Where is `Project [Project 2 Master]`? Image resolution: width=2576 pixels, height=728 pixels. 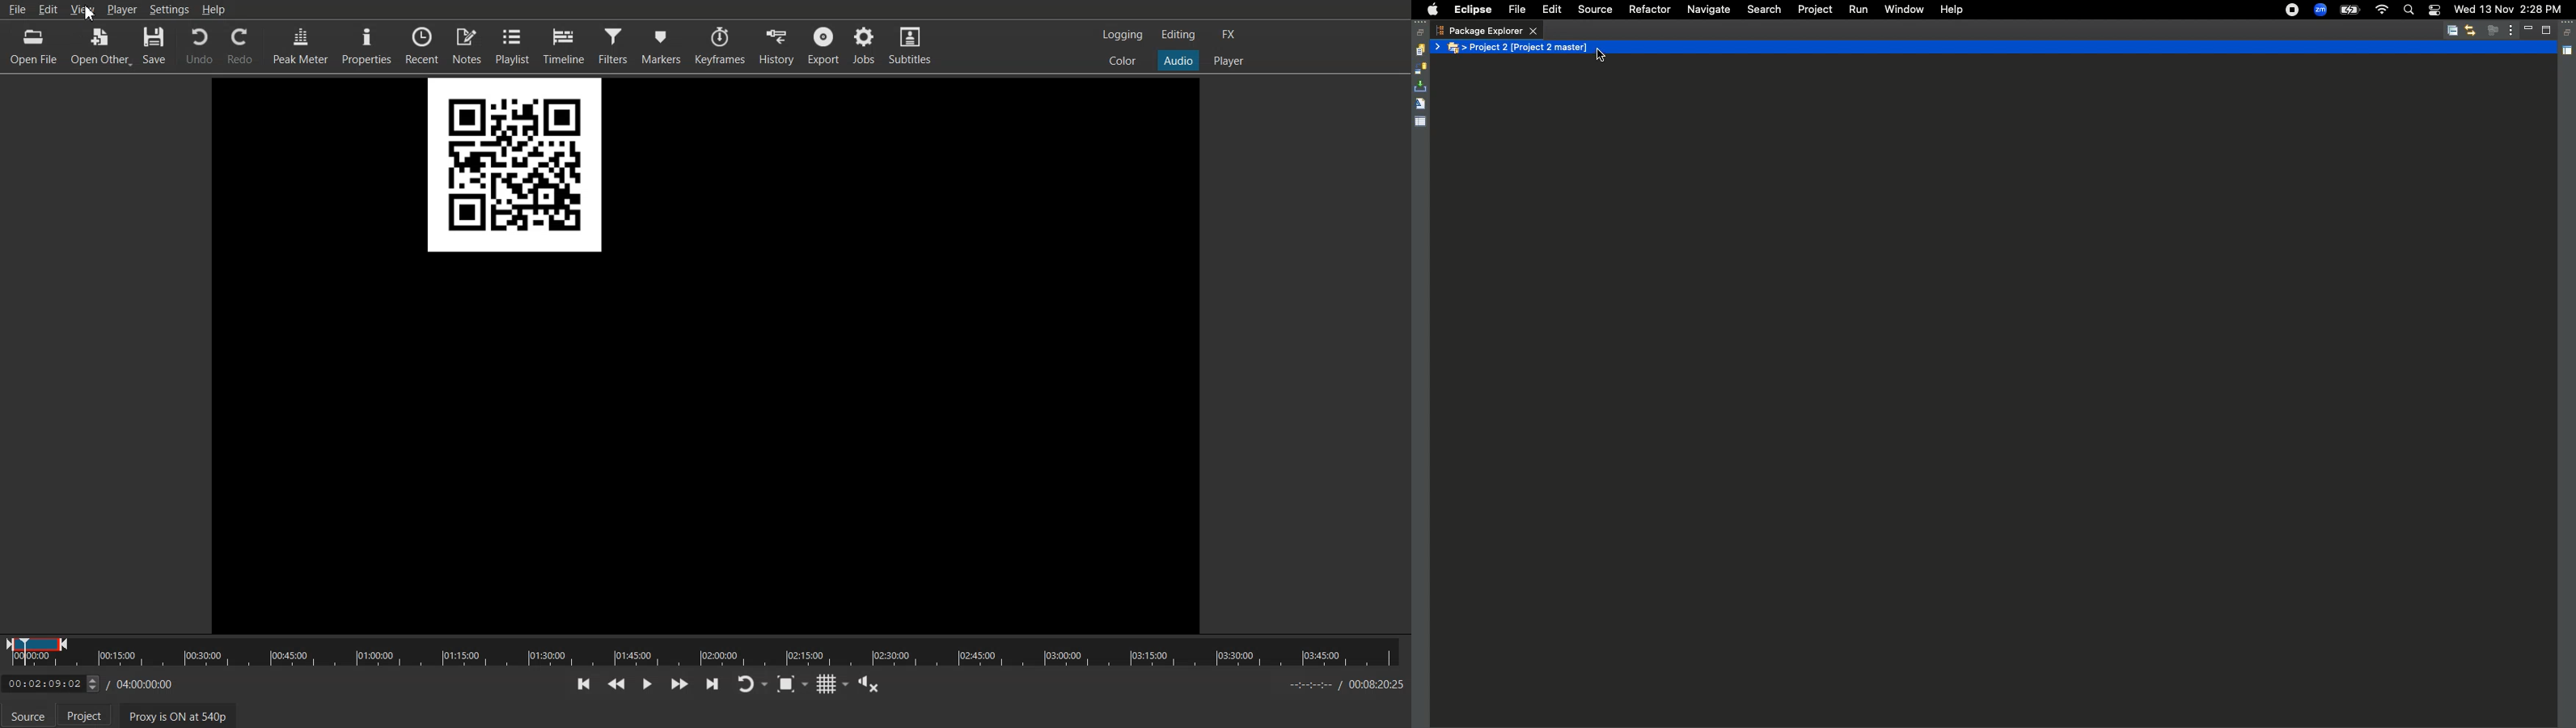
Project [Project 2 Master] is located at coordinates (2011, 47).